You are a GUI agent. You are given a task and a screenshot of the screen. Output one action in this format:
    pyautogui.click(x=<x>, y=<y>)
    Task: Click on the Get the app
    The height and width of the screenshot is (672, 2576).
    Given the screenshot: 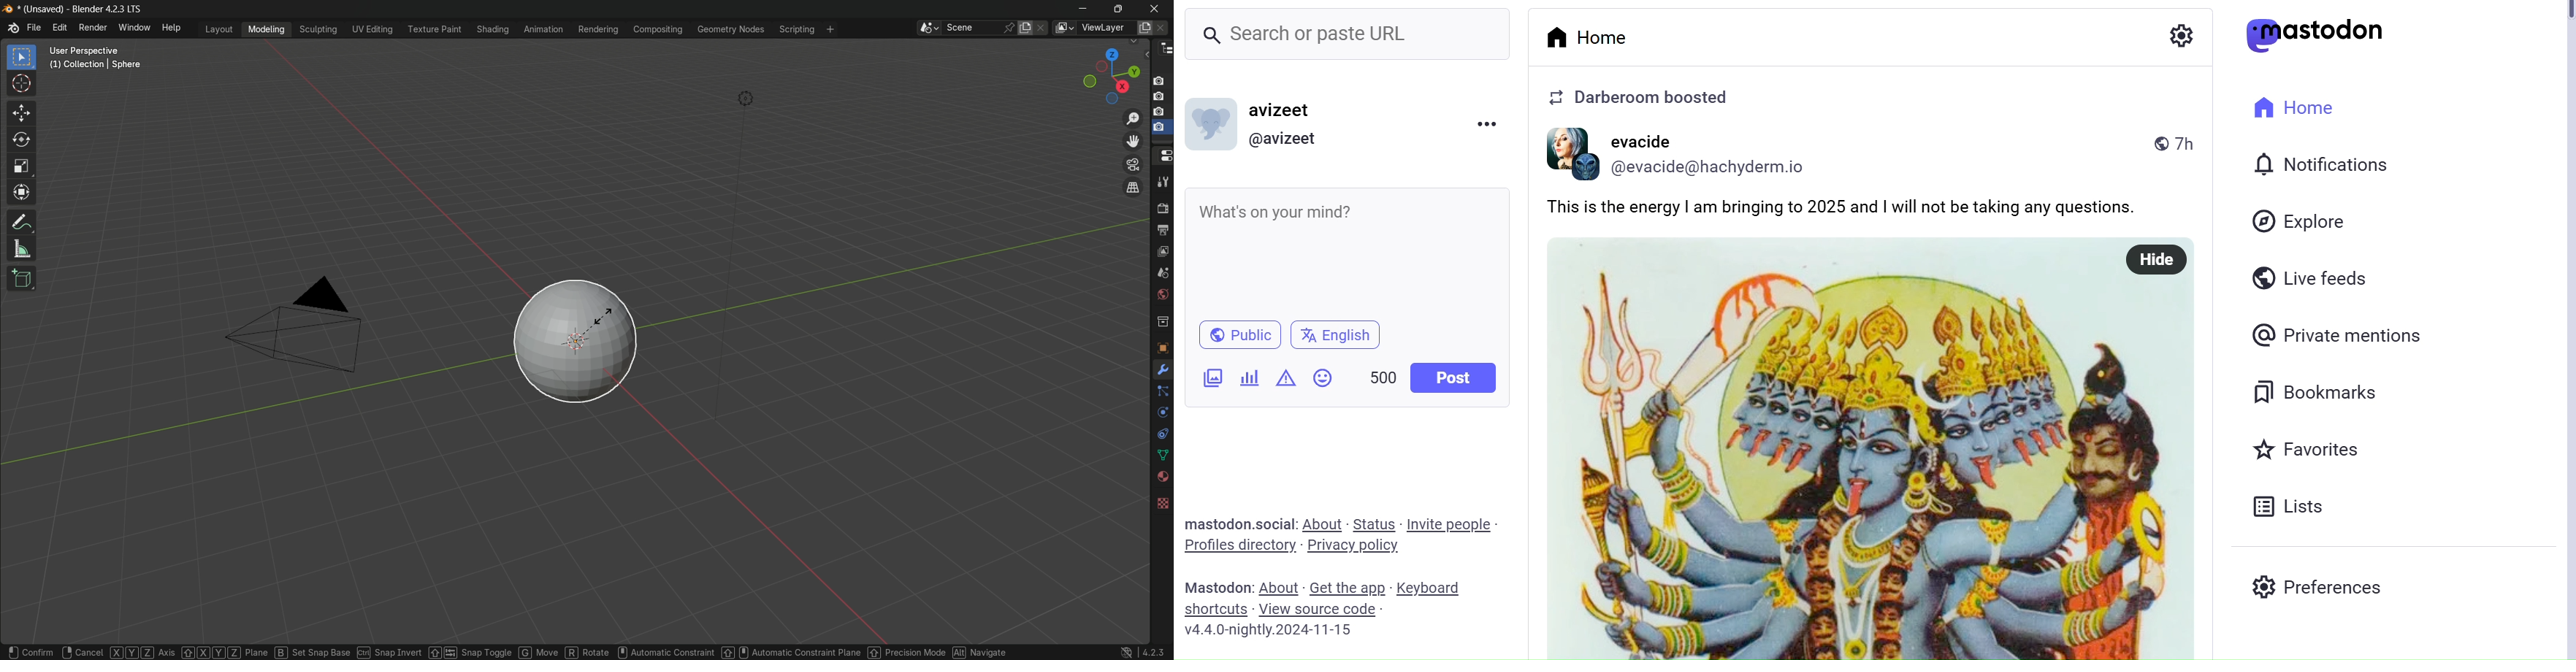 What is the action you would take?
    pyautogui.click(x=1345, y=587)
    